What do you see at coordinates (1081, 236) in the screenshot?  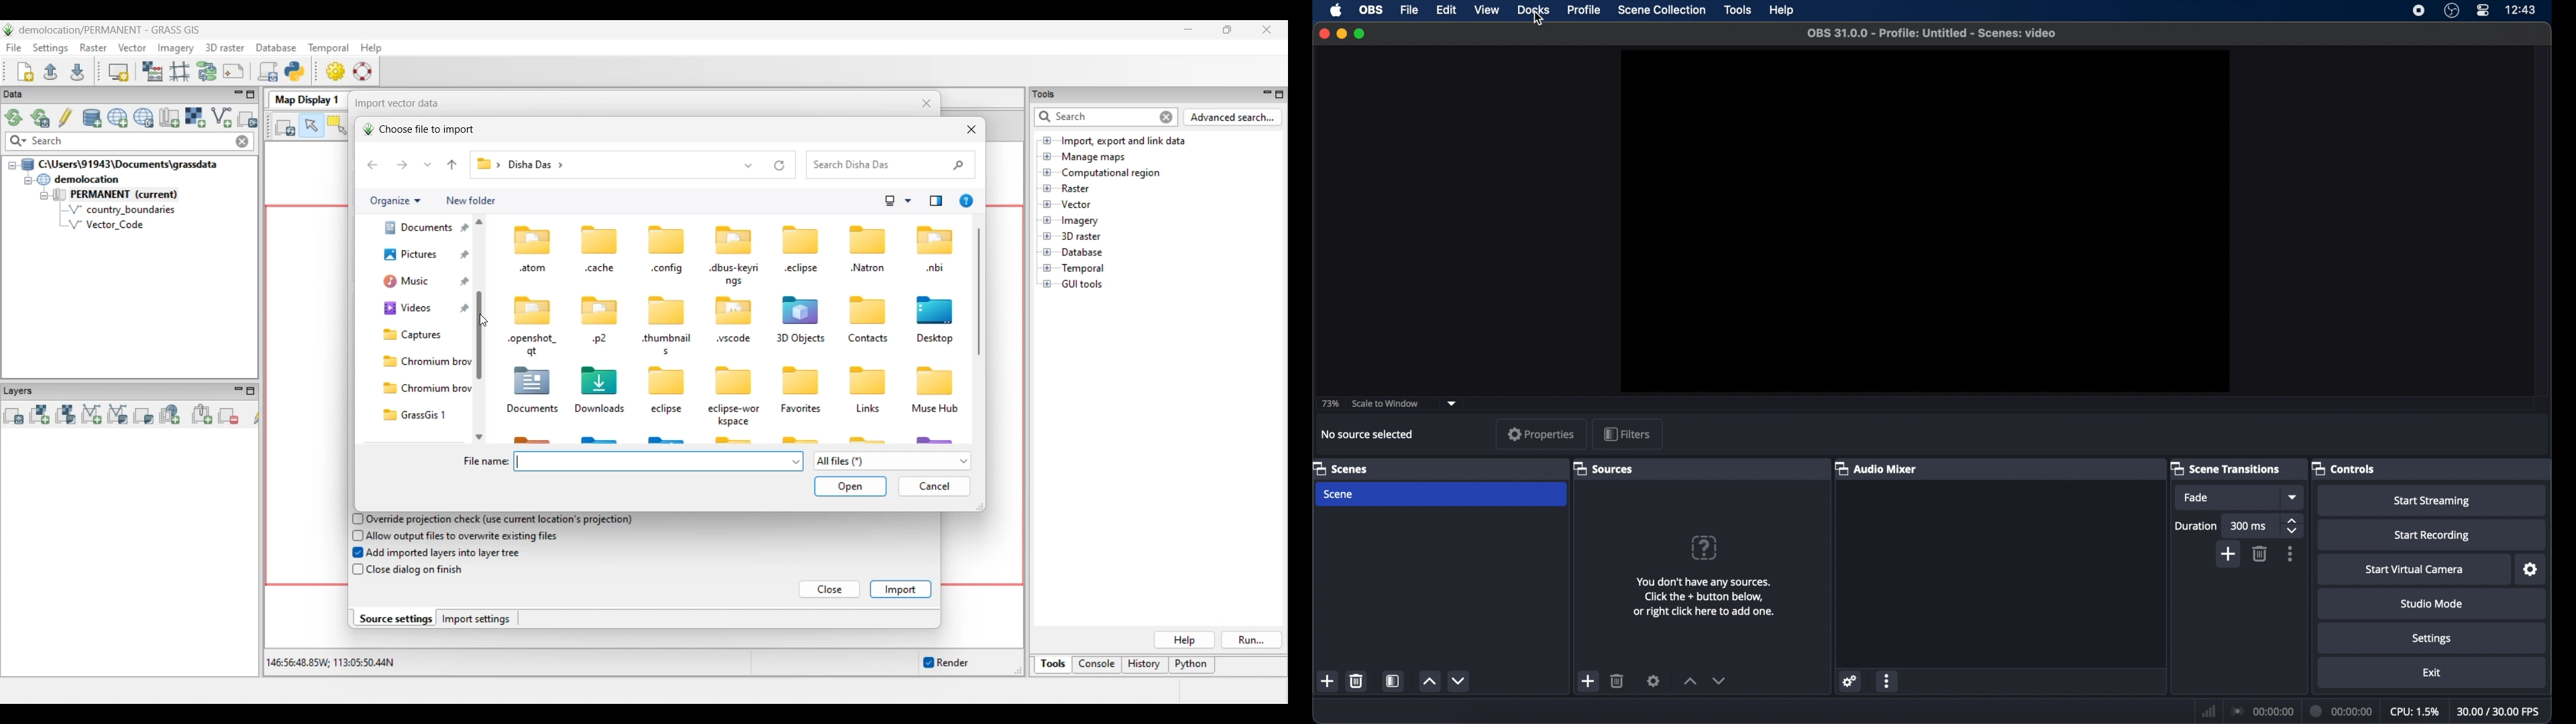 I see `Double click to see files under 3D raster` at bounding box center [1081, 236].